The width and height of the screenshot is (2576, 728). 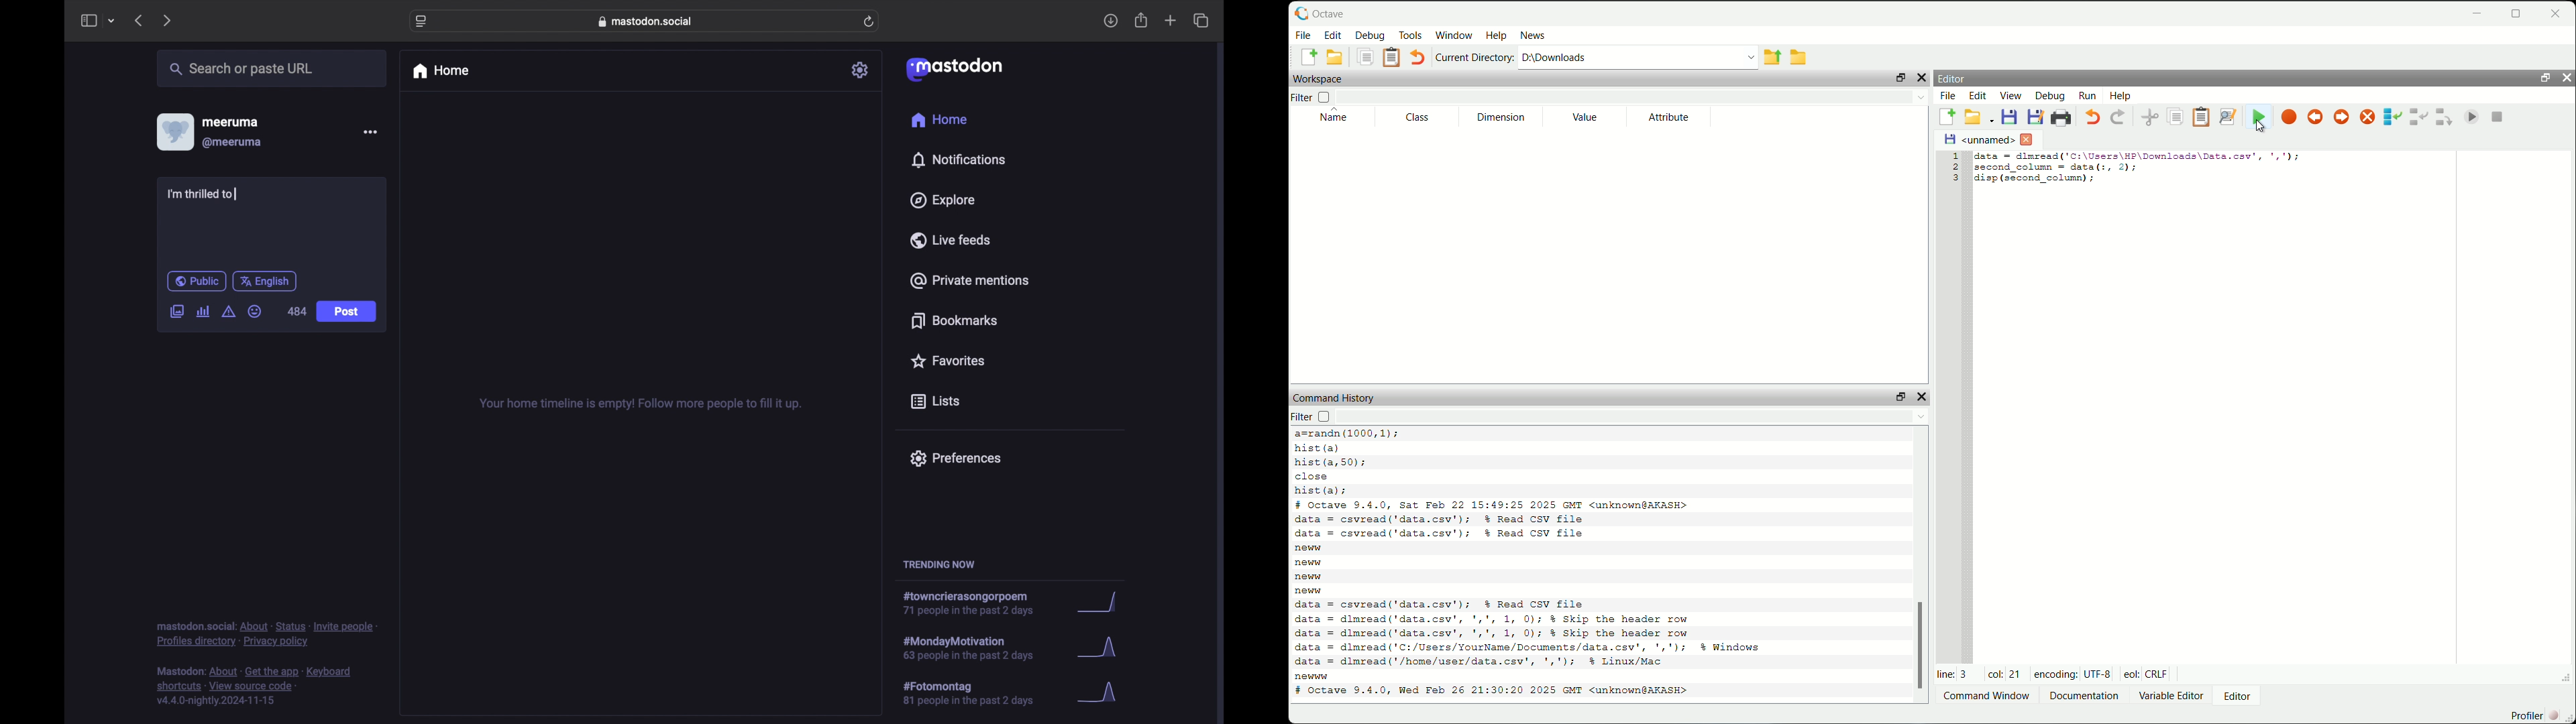 I want to click on previous, so click(x=138, y=20).